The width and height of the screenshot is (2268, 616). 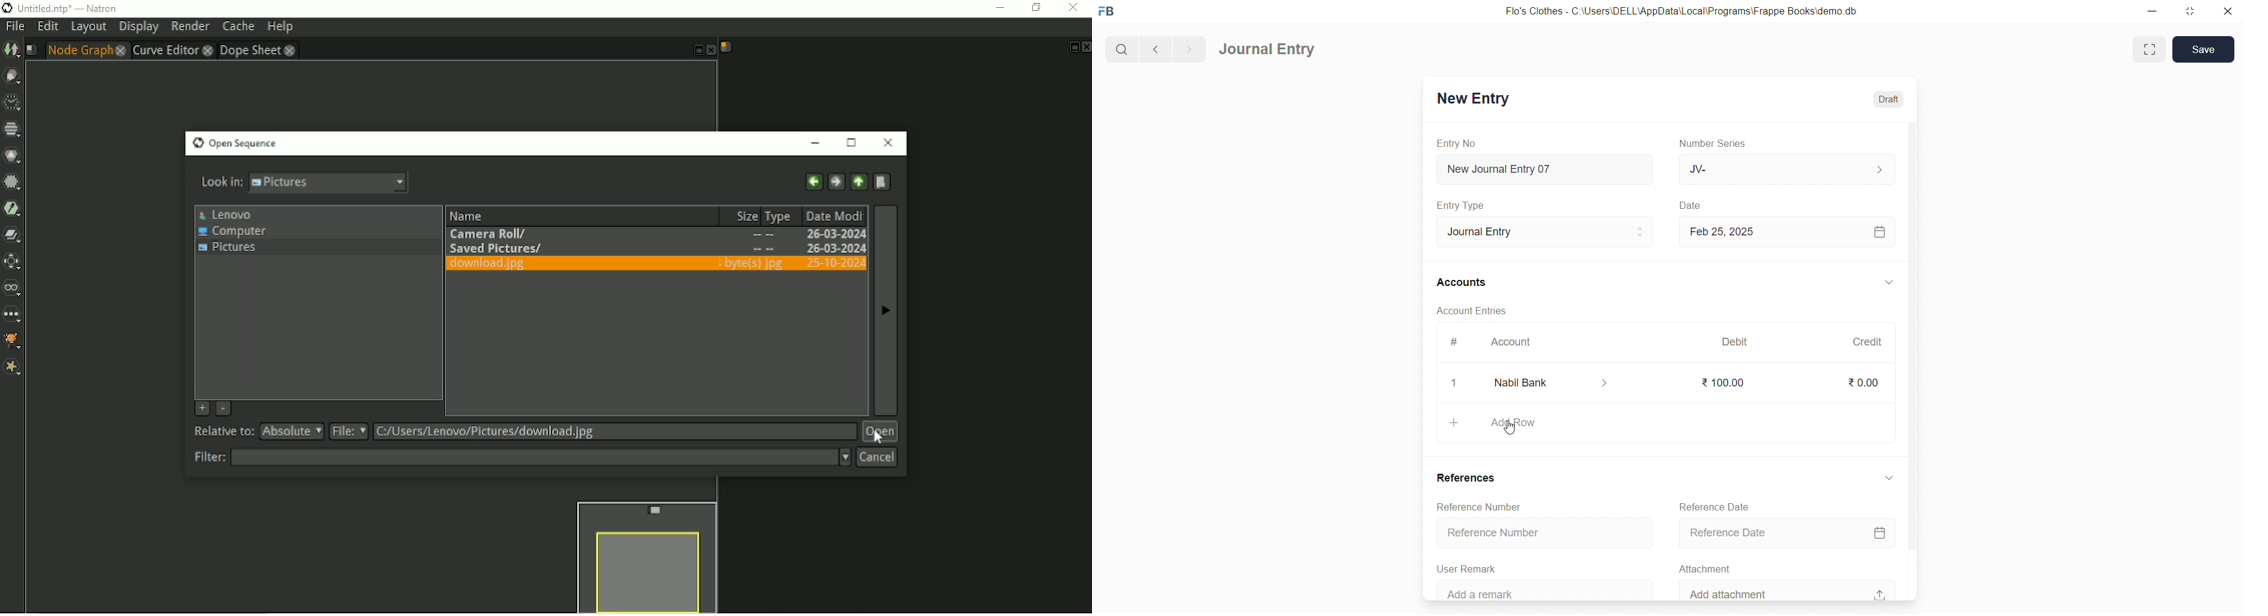 I want to click on expand/collapse, so click(x=1888, y=283).